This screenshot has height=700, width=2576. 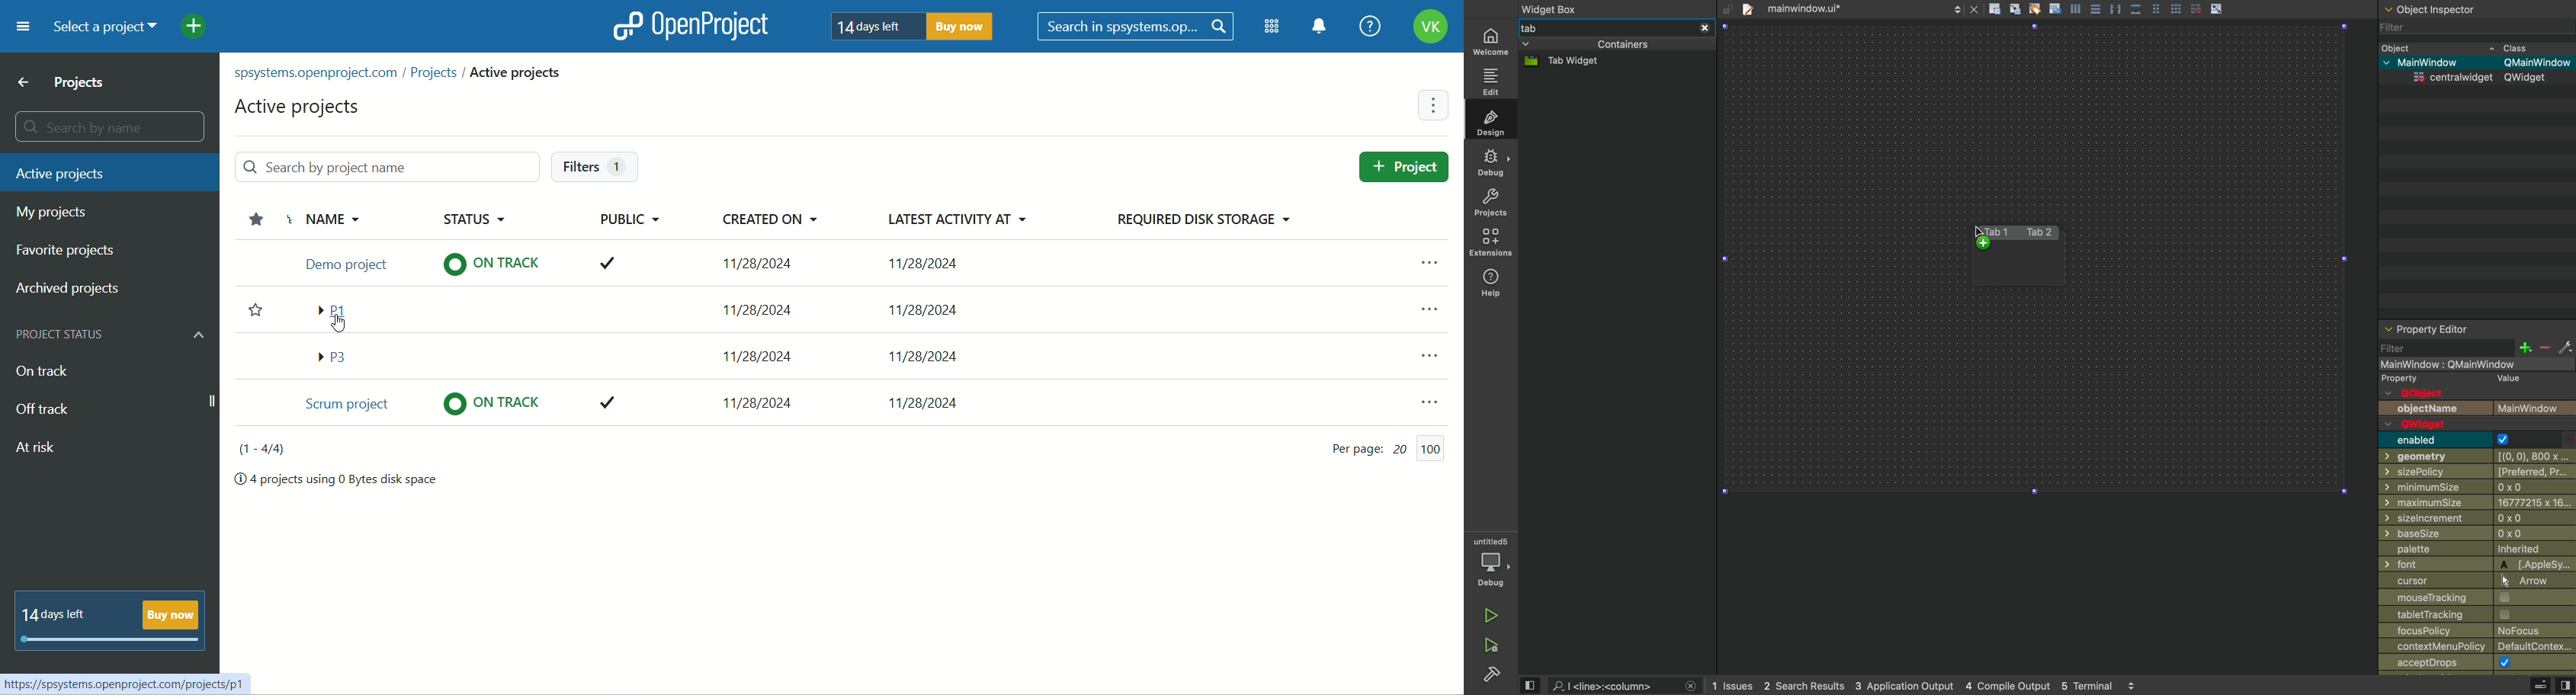 What do you see at coordinates (2478, 536) in the screenshot?
I see `basesize` at bounding box center [2478, 536].